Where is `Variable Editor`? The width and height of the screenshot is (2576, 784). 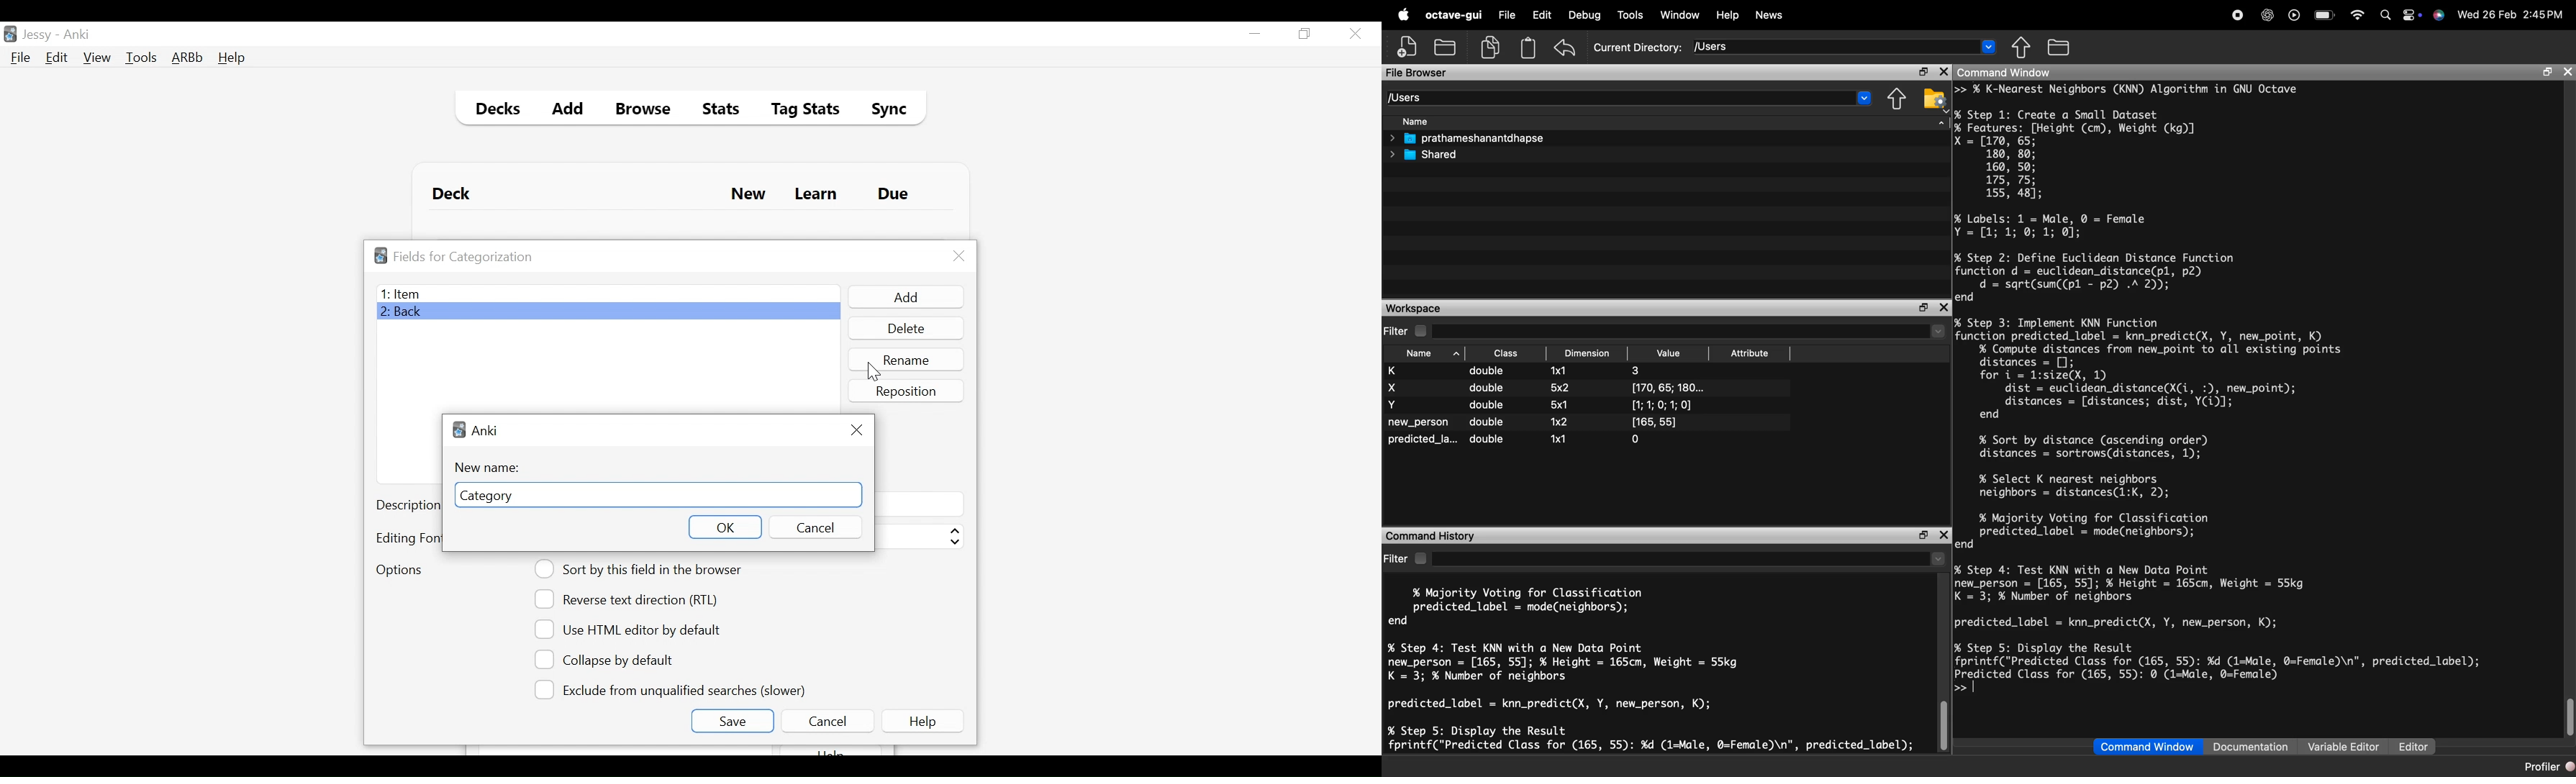
Variable Editor is located at coordinates (2338, 742).